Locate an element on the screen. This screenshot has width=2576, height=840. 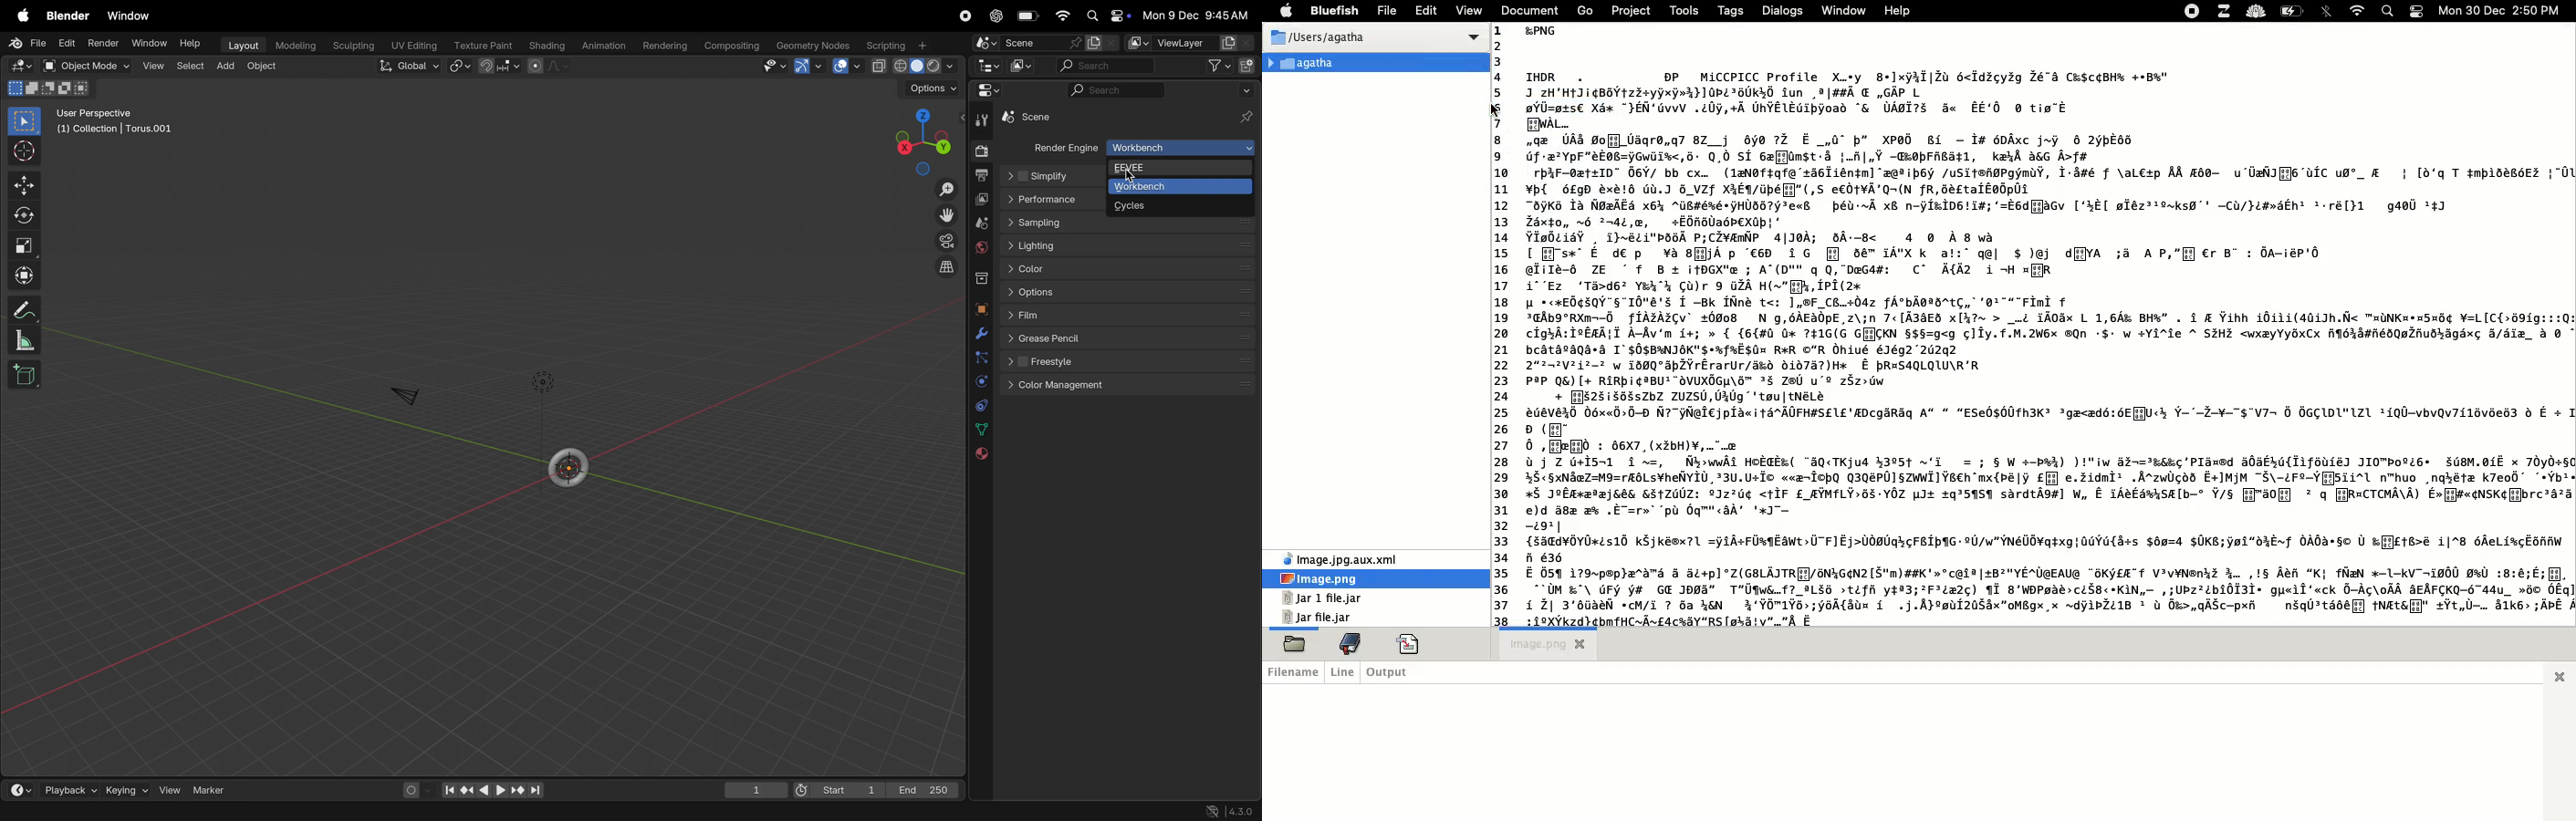
bookmark is located at coordinates (1348, 646).